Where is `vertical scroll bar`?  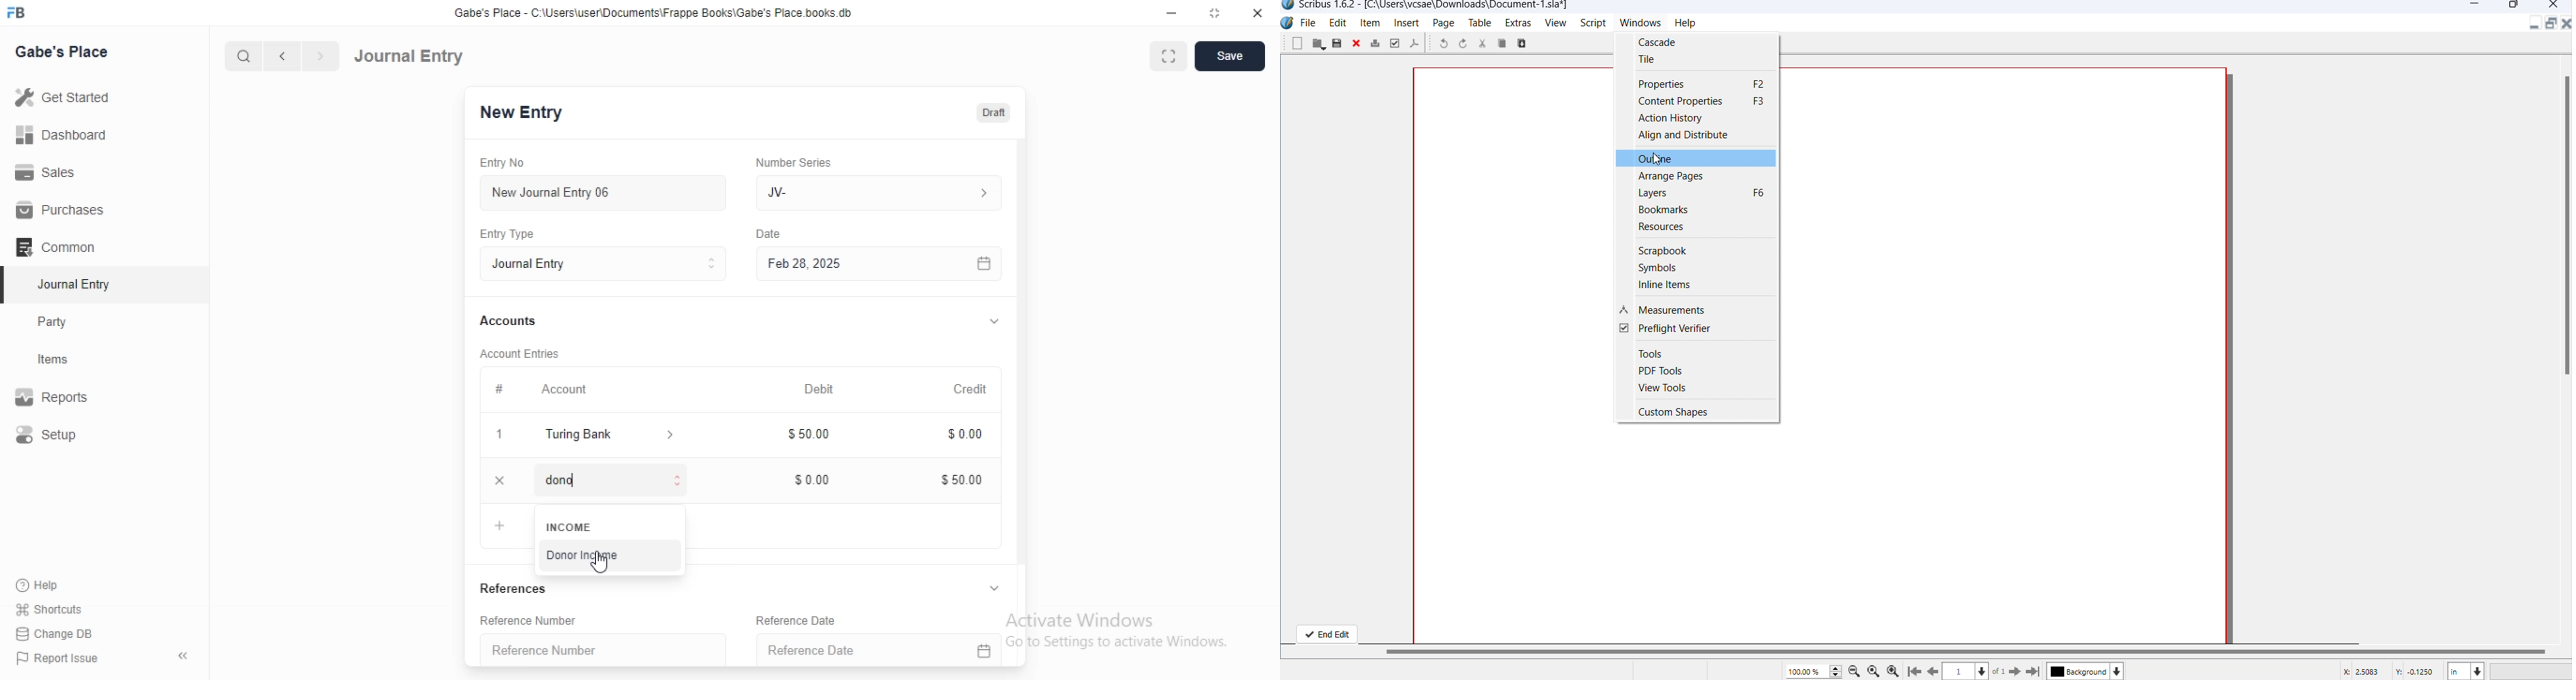 vertical scroll bar is located at coordinates (1977, 650).